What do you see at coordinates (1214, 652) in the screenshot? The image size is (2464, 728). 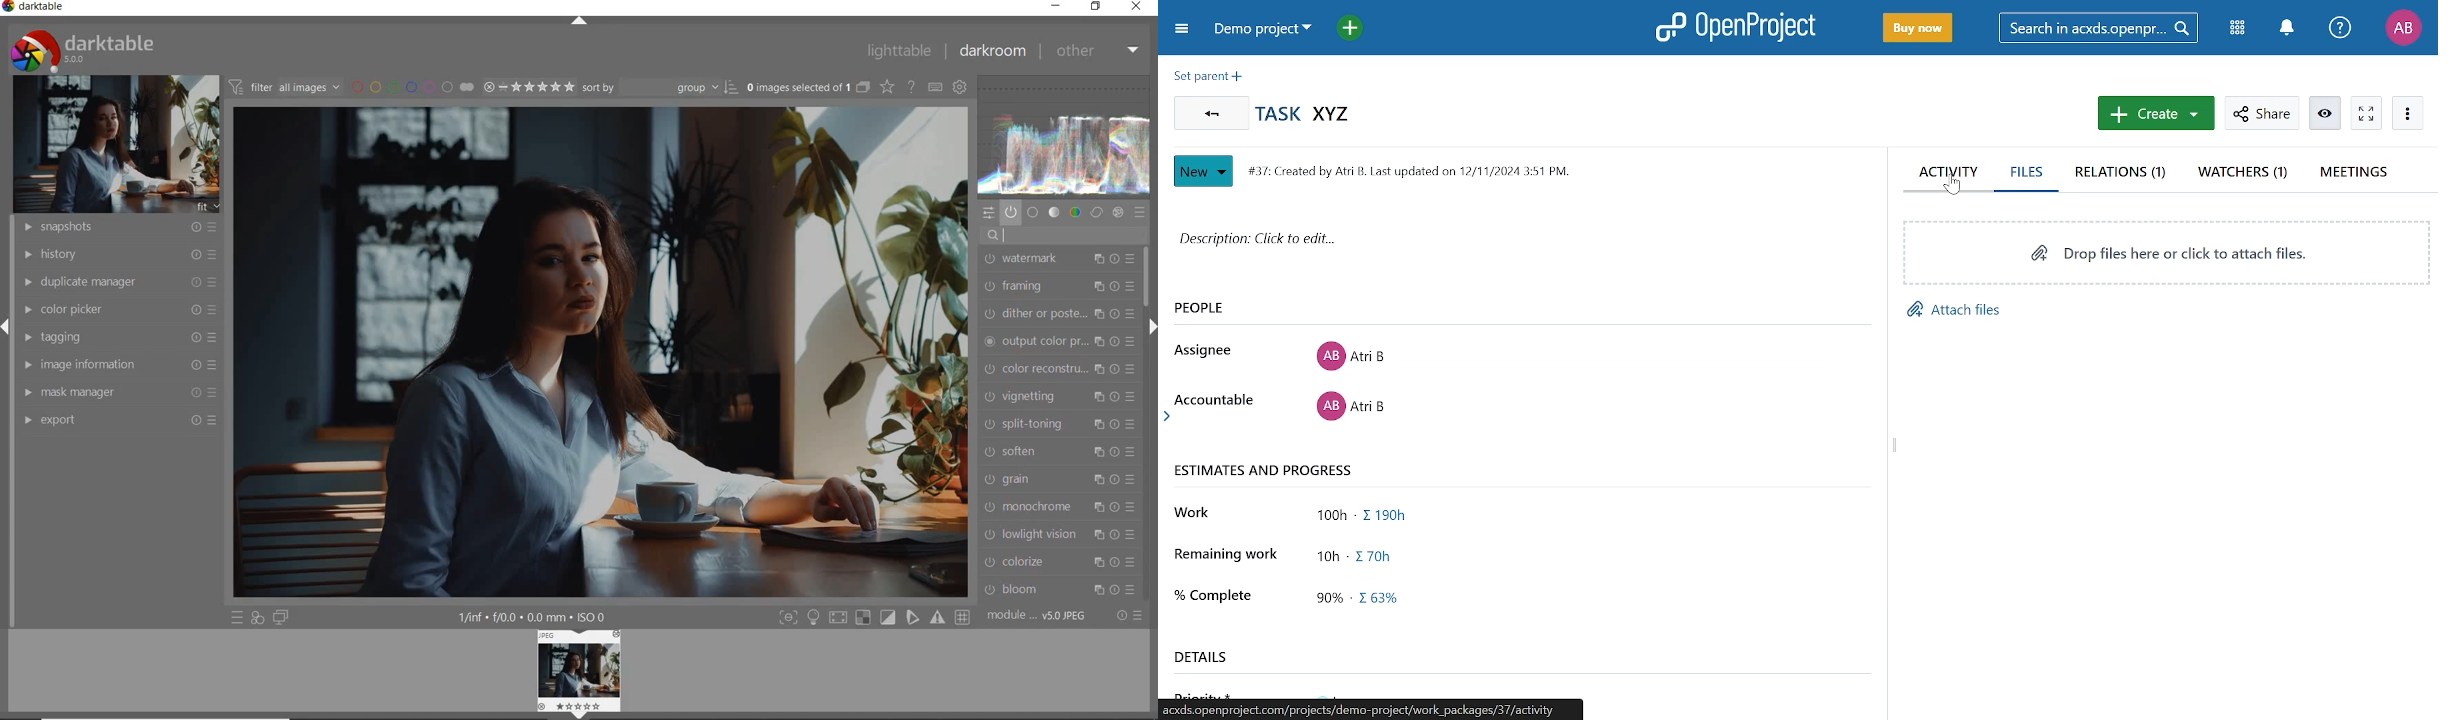 I see `details` at bounding box center [1214, 652].